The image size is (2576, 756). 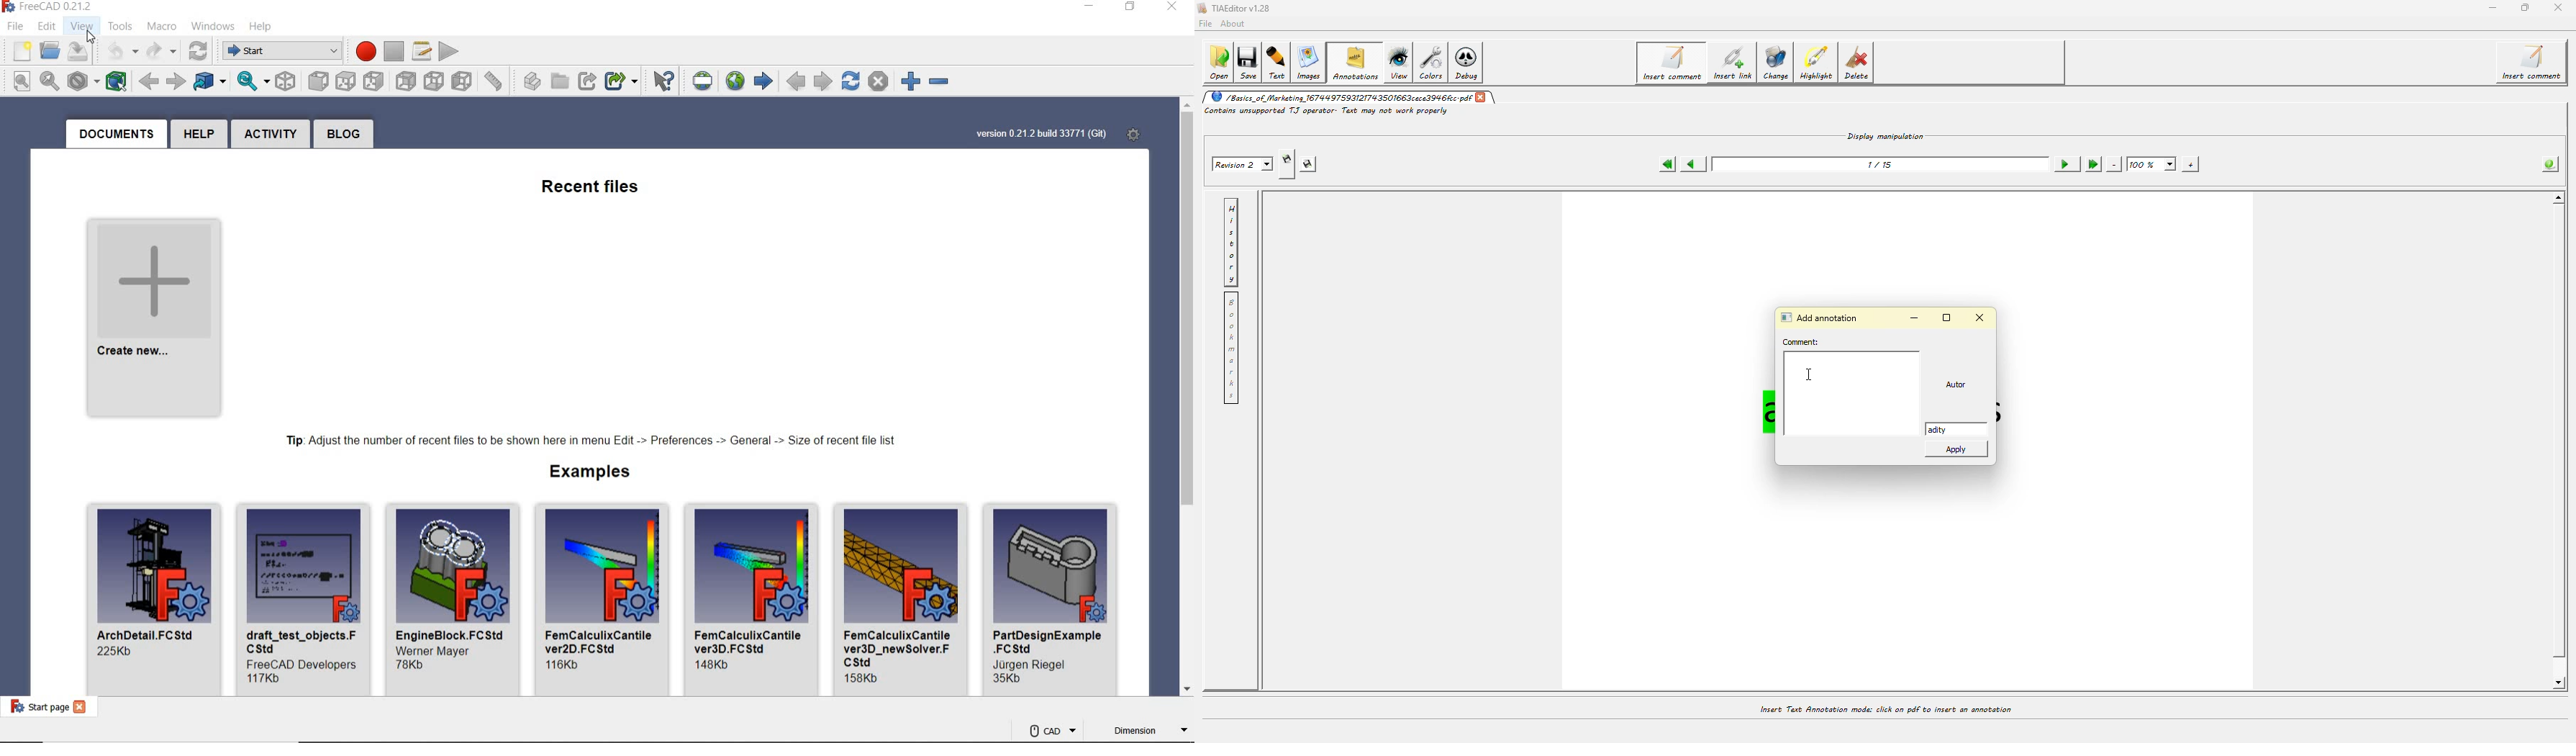 What do you see at coordinates (584, 474) in the screenshot?
I see `examples` at bounding box center [584, 474].